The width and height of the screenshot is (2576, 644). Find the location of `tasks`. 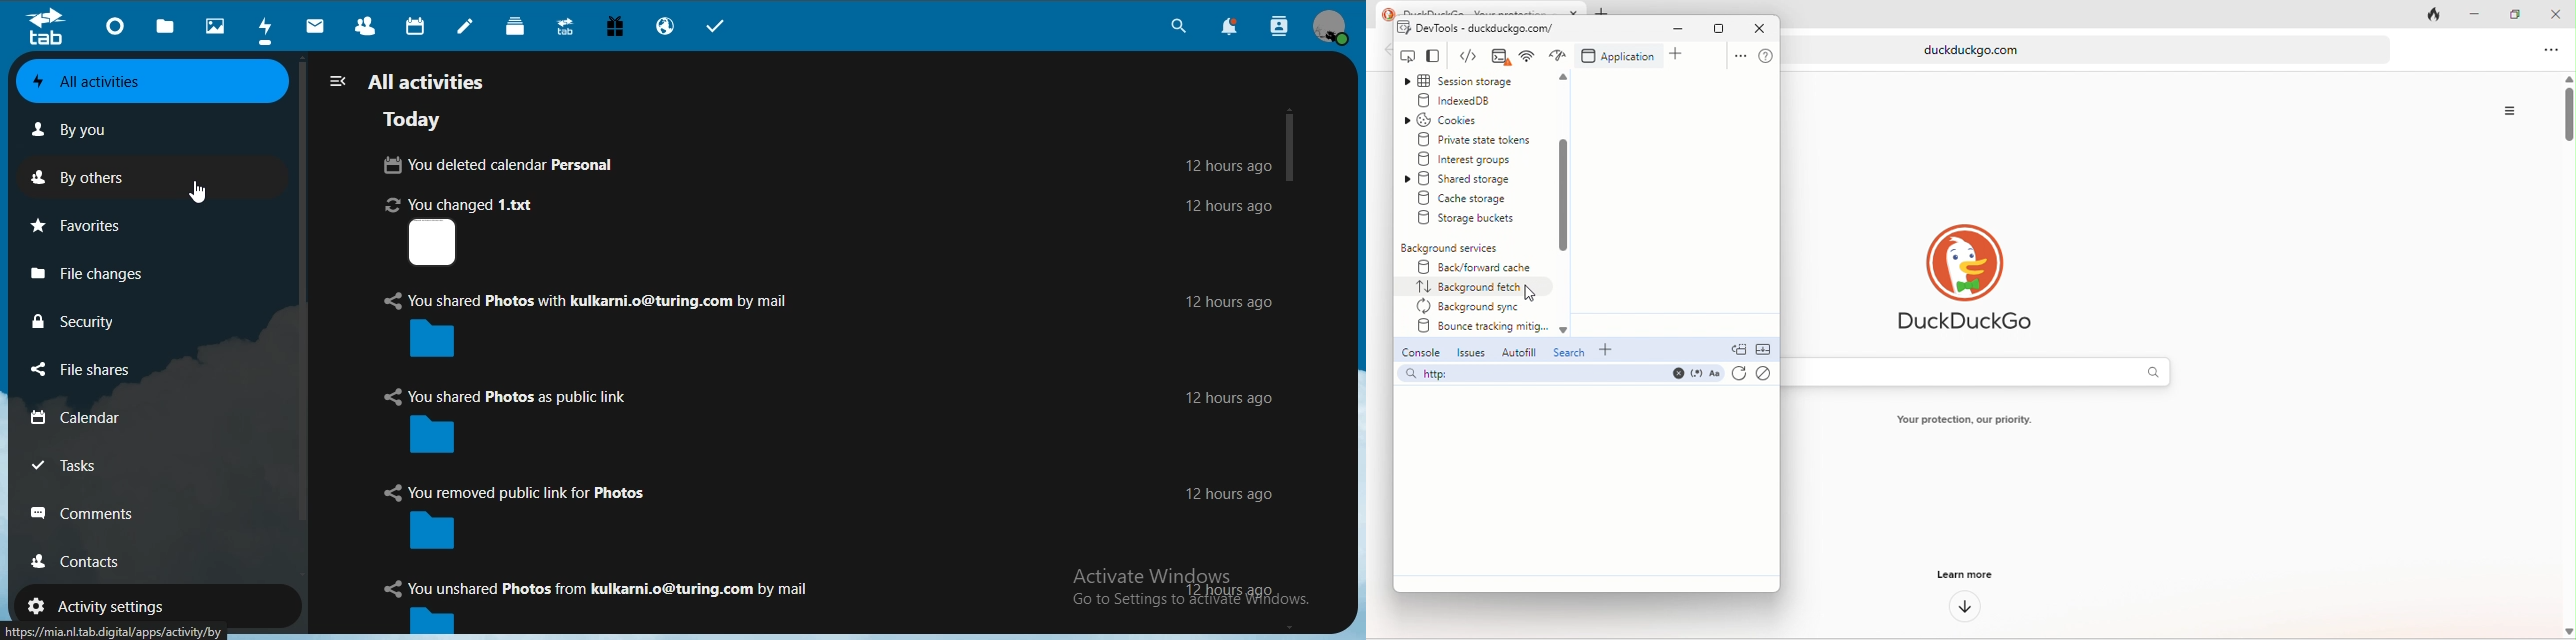

tasks is located at coordinates (720, 27).